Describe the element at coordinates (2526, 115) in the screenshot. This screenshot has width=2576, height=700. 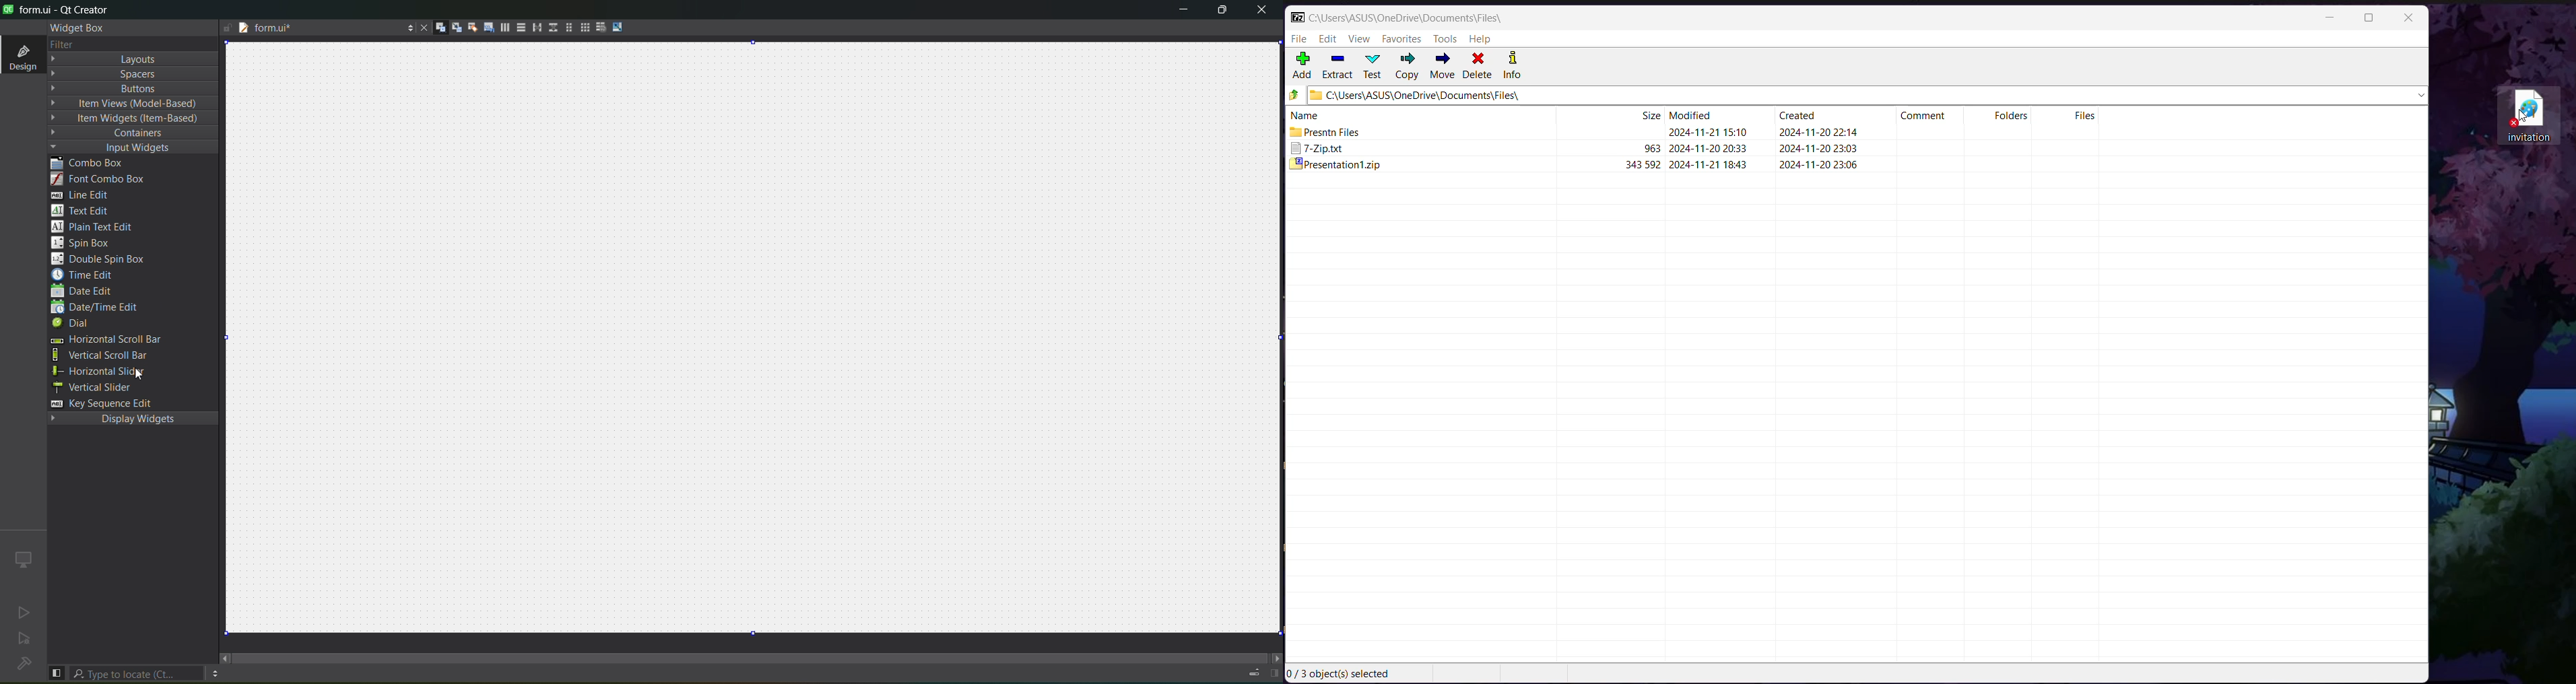
I see `File on Desktop` at that location.